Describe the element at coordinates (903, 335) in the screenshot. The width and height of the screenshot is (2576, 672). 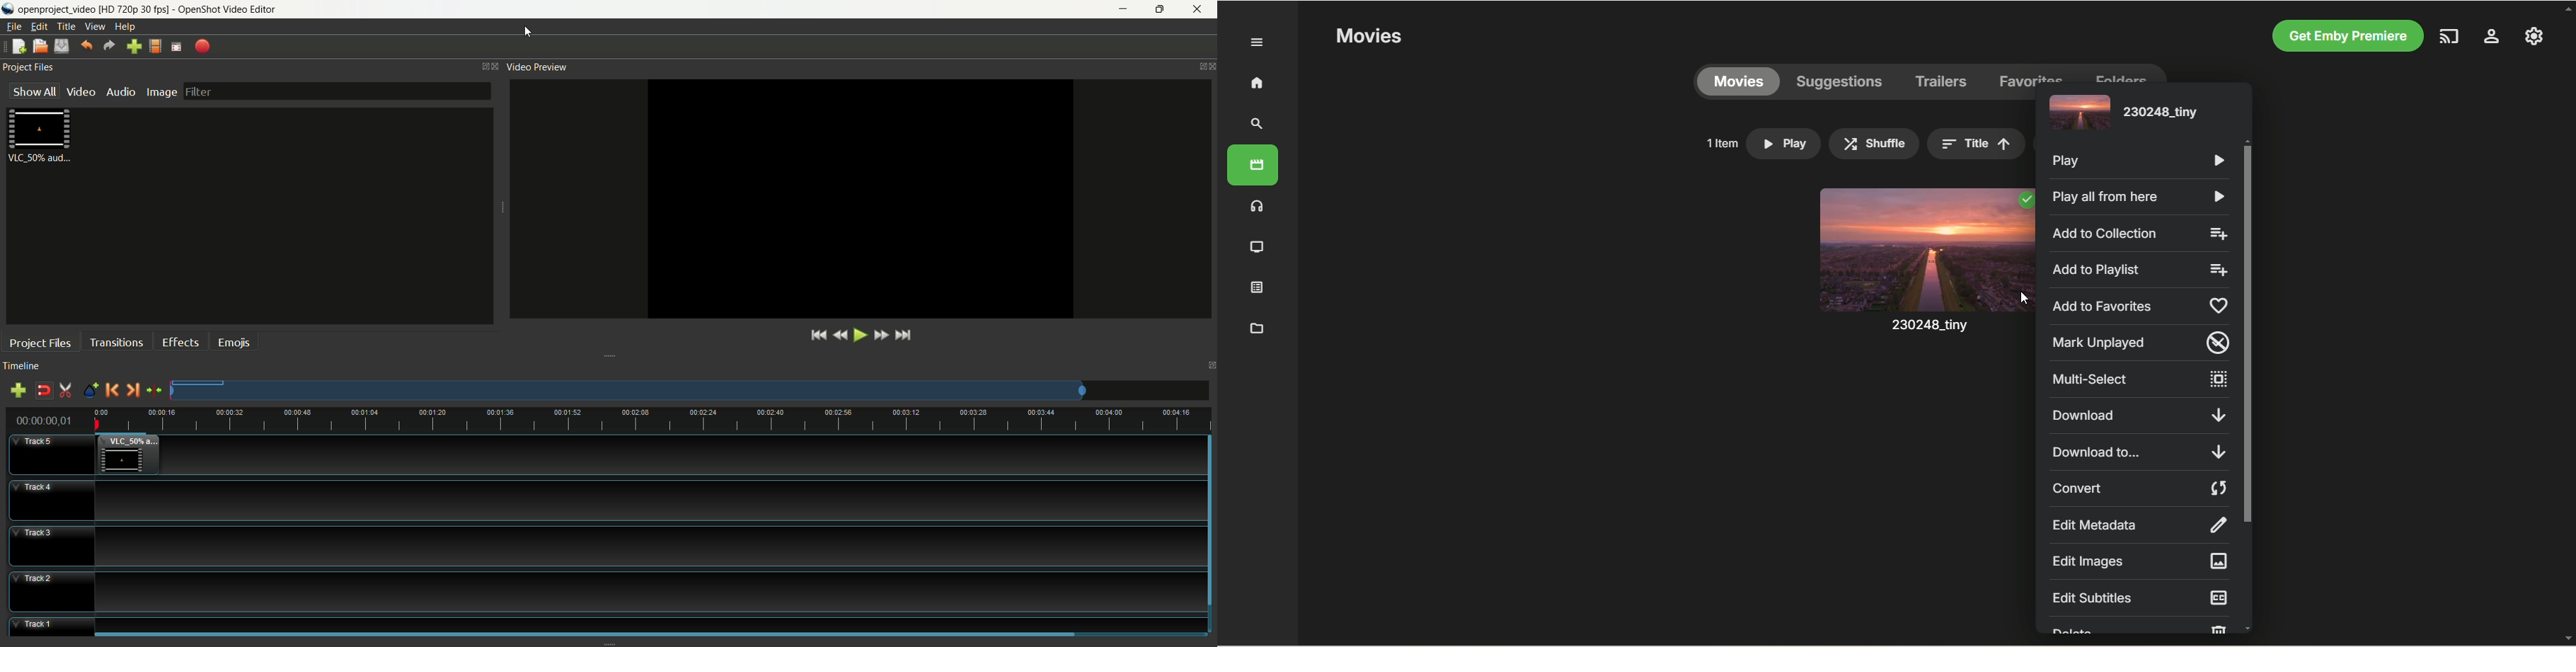
I see `jump to end` at that location.